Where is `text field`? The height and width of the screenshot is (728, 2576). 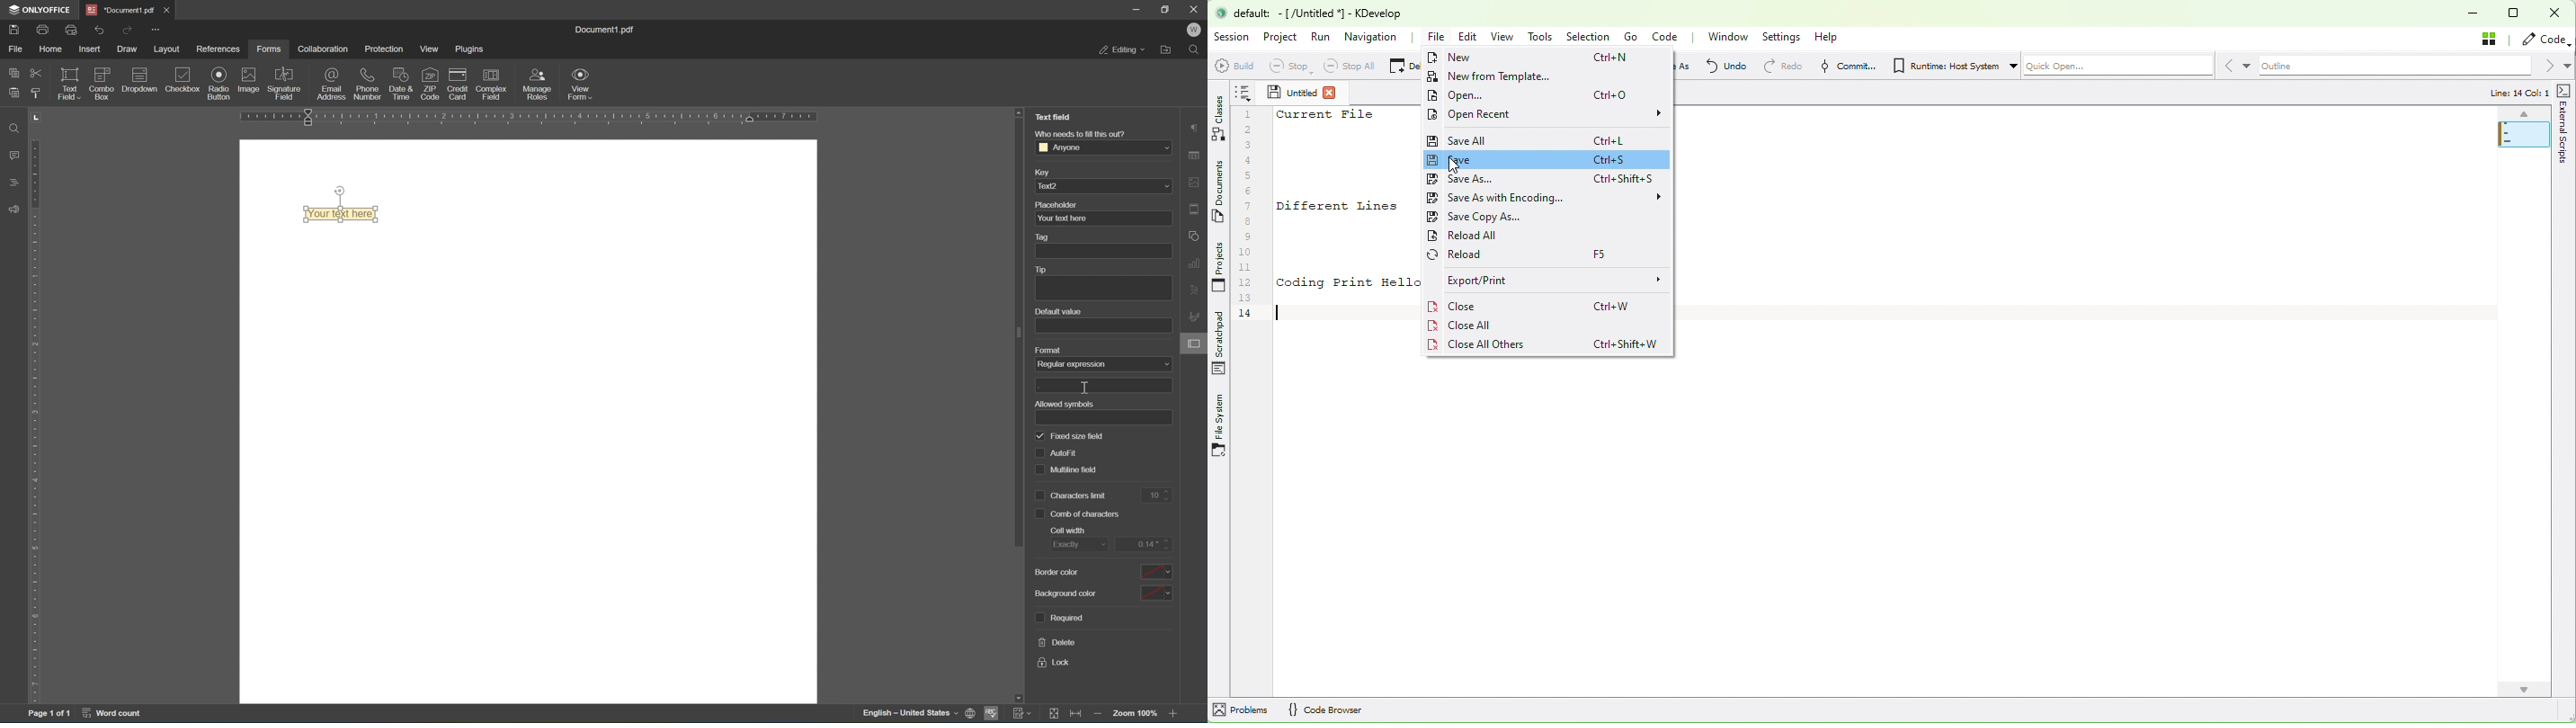
text field is located at coordinates (68, 83).